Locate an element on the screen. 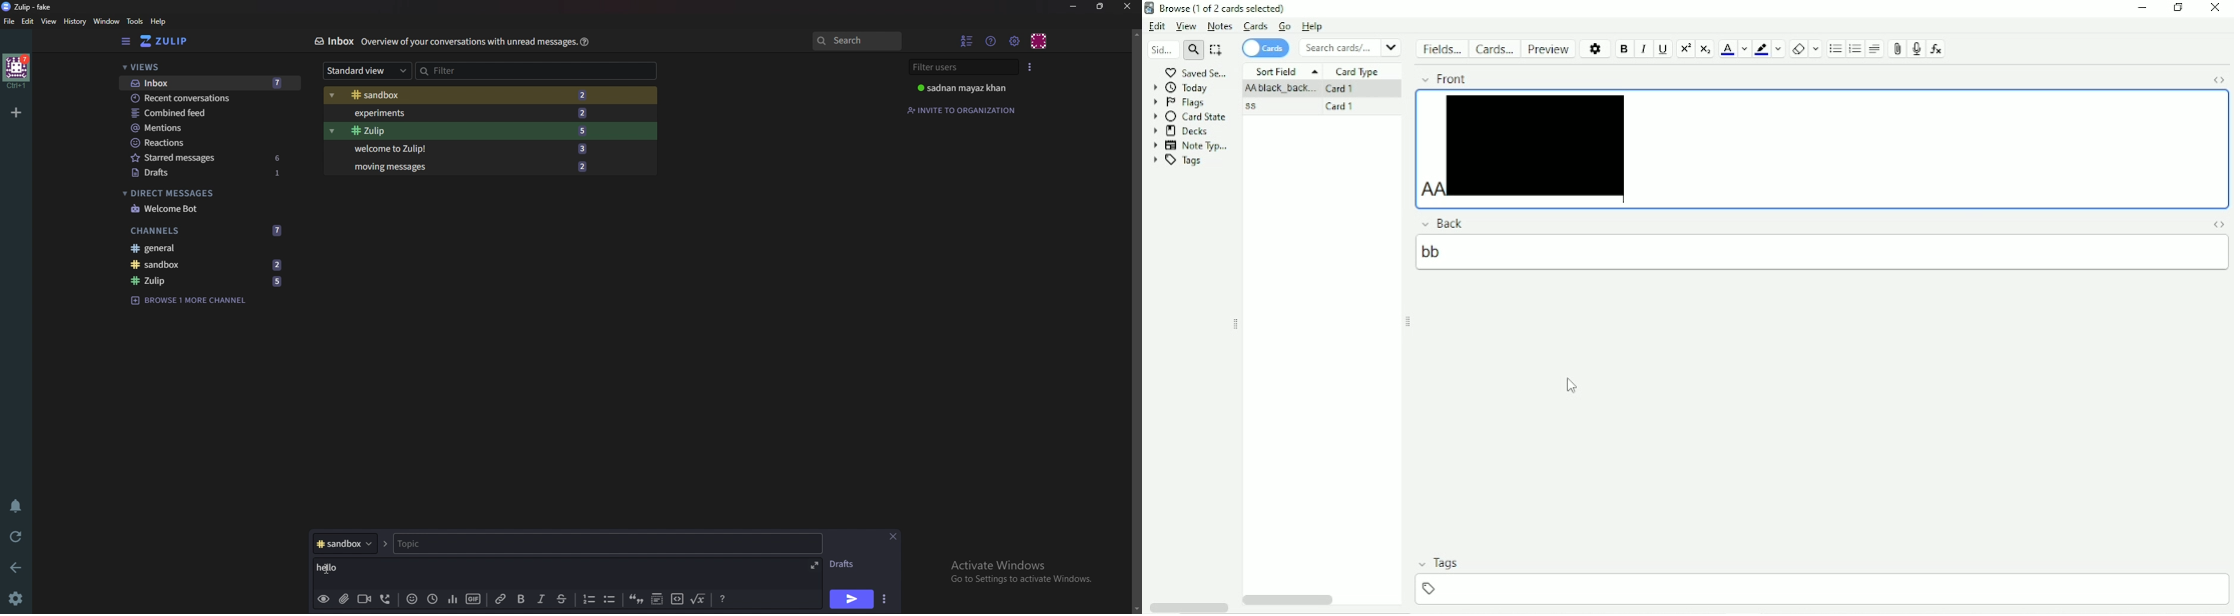 This screenshot has height=616, width=2240. # sandbox is located at coordinates (353, 544).